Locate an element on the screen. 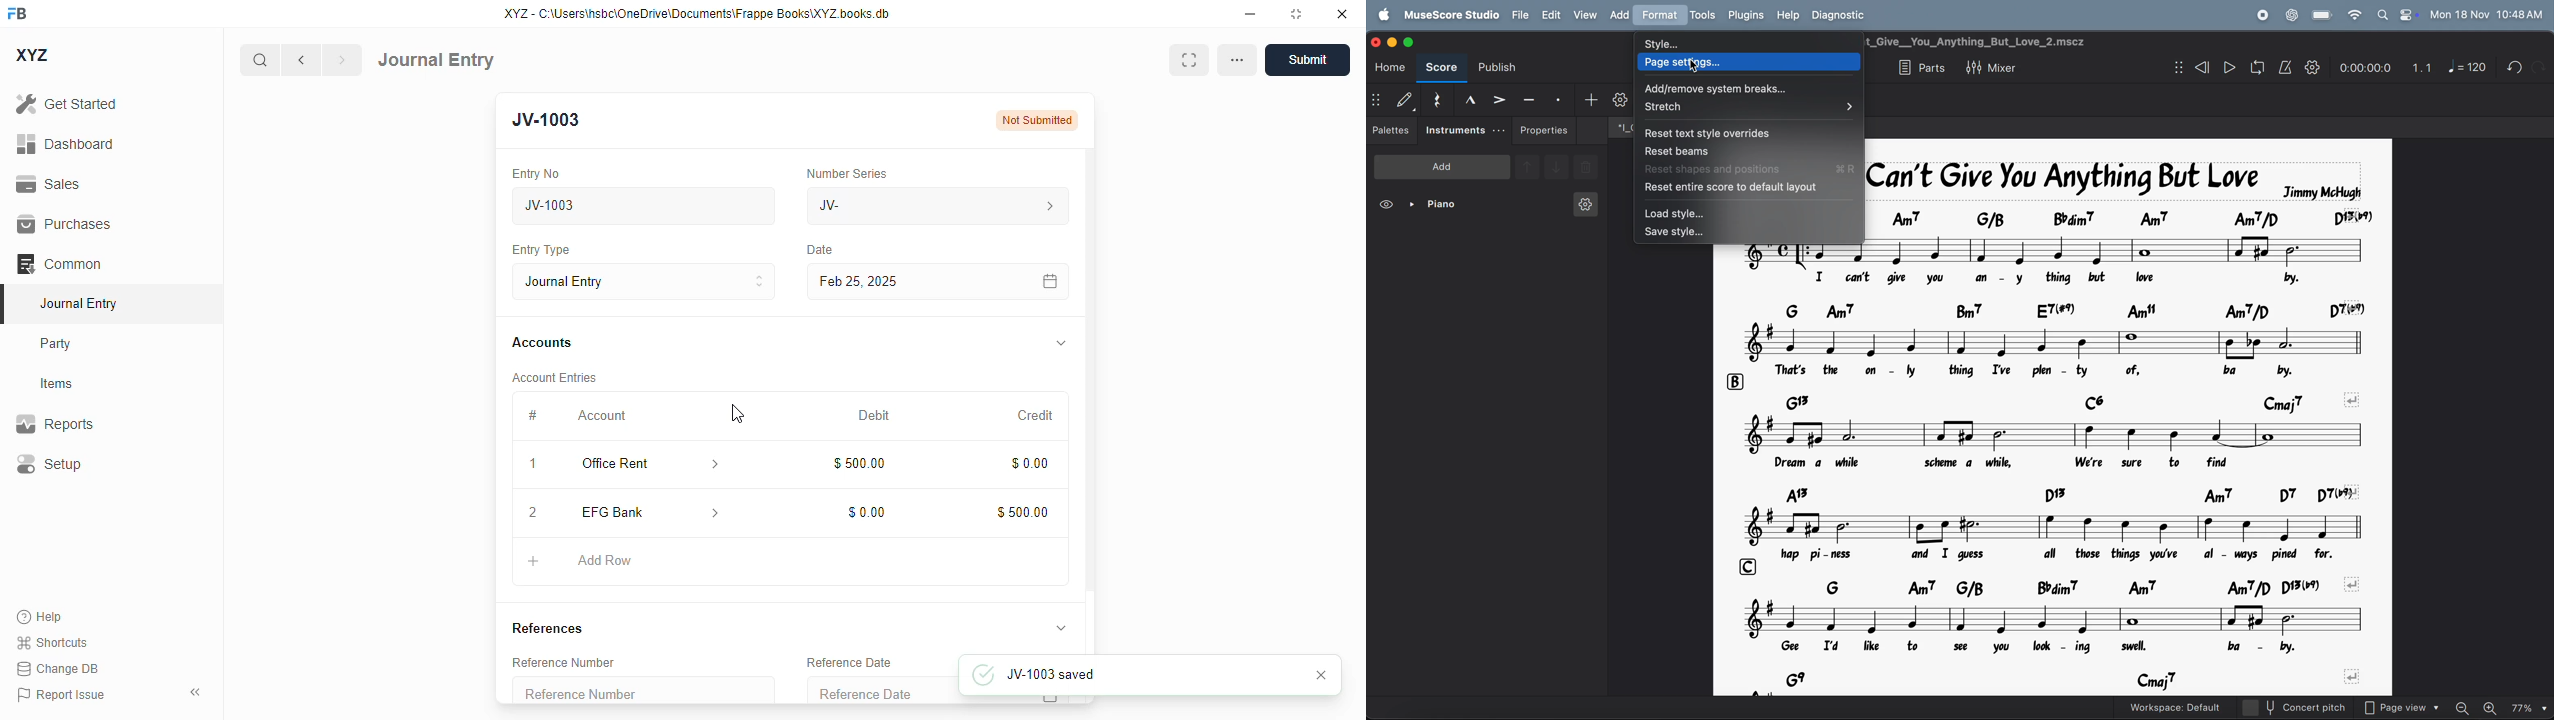 Image resolution: width=2576 pixels, height=728 pixels. submit is located at coordinates (1307, 60).